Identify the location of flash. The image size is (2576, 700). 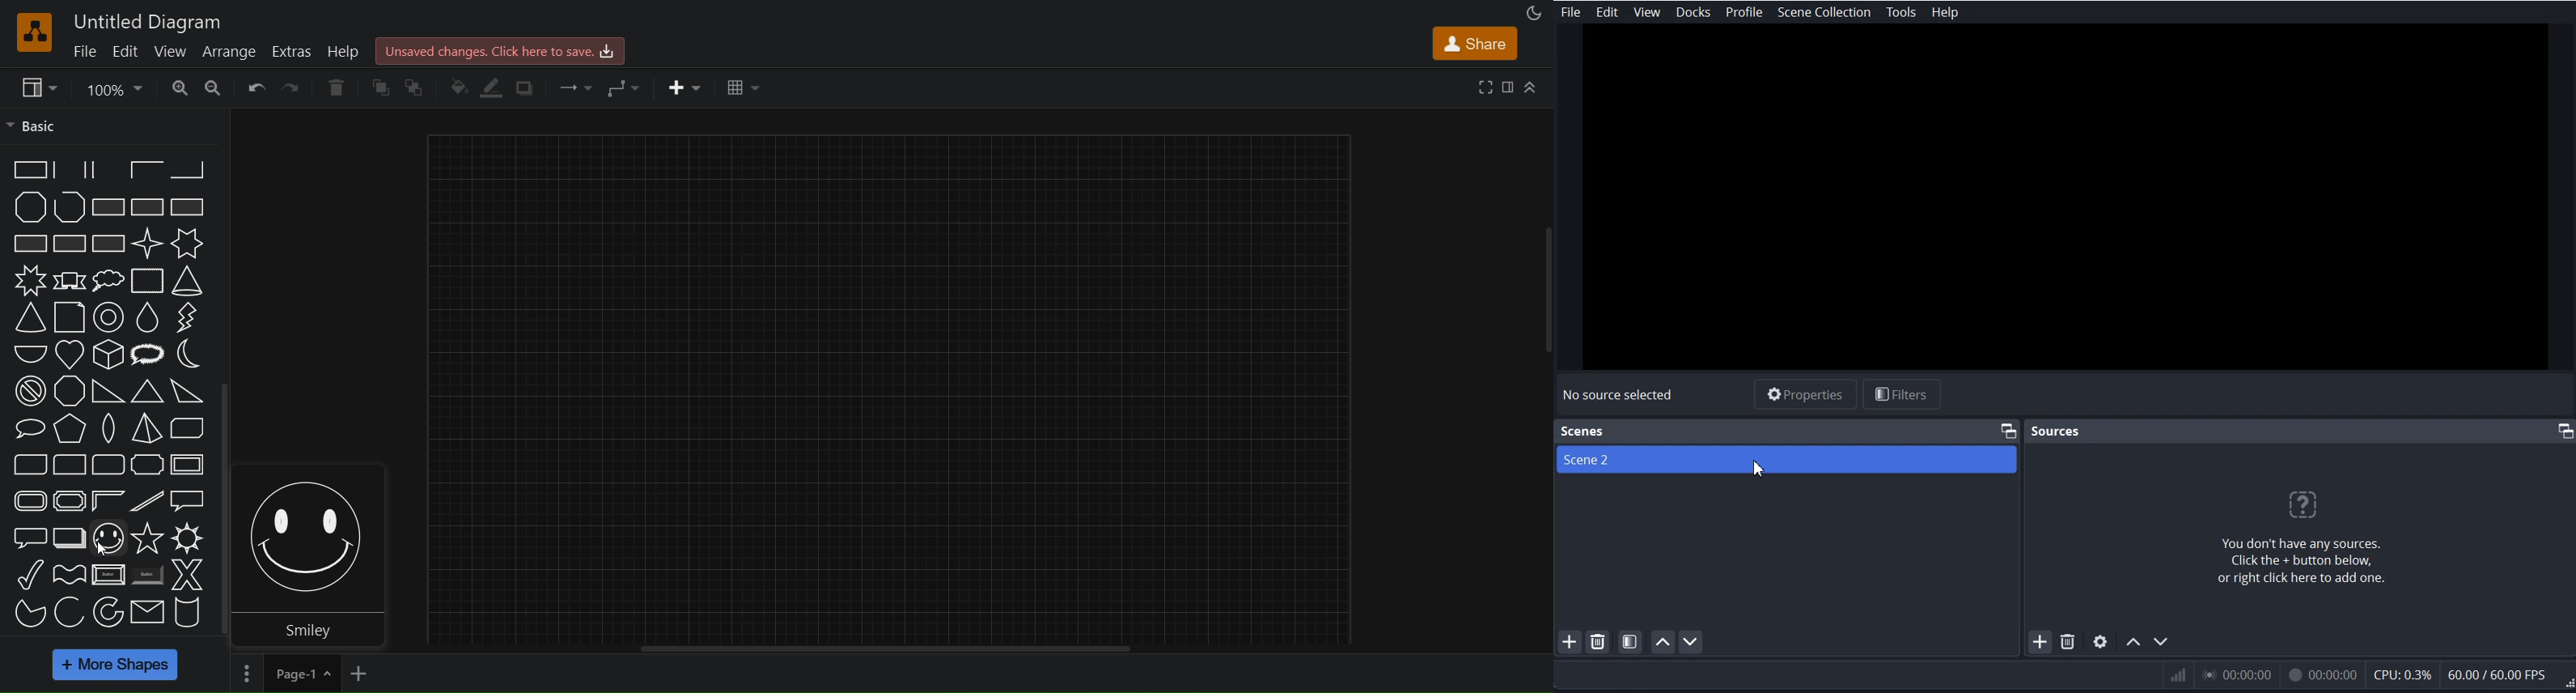
(185, 319).